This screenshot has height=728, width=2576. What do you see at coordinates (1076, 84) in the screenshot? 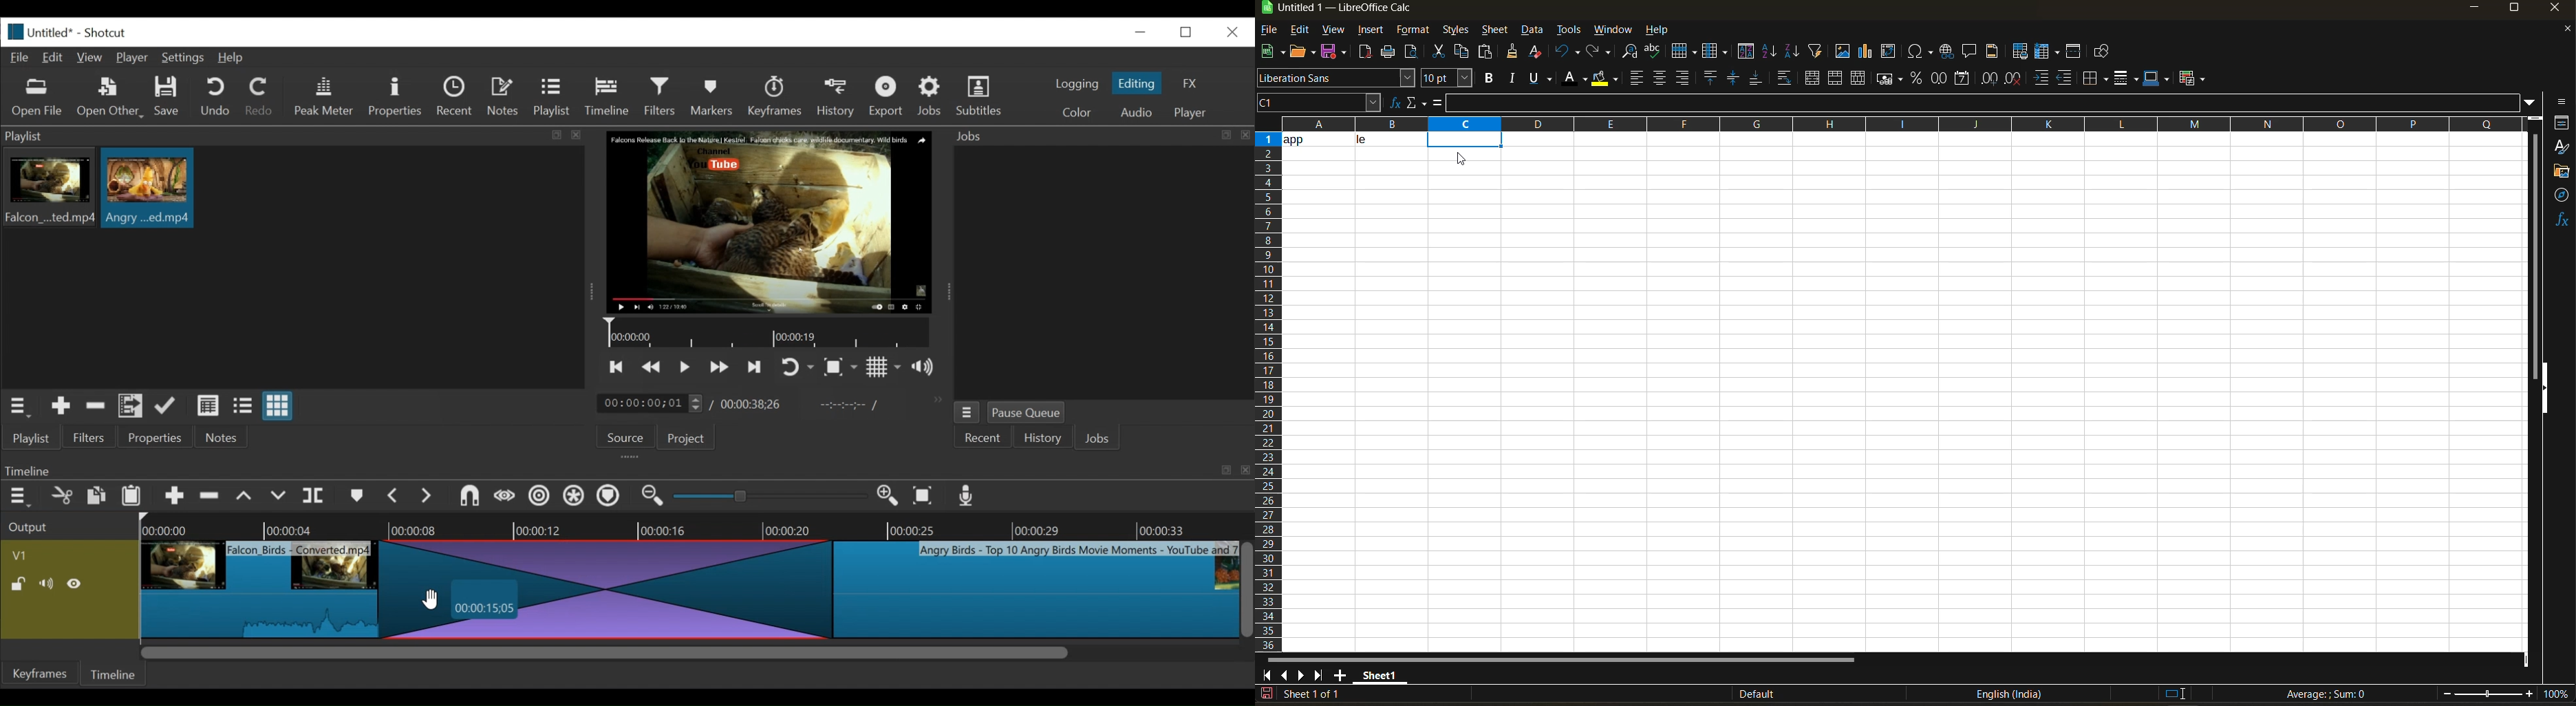
I see `logging` at bounding box center [1076, 84].